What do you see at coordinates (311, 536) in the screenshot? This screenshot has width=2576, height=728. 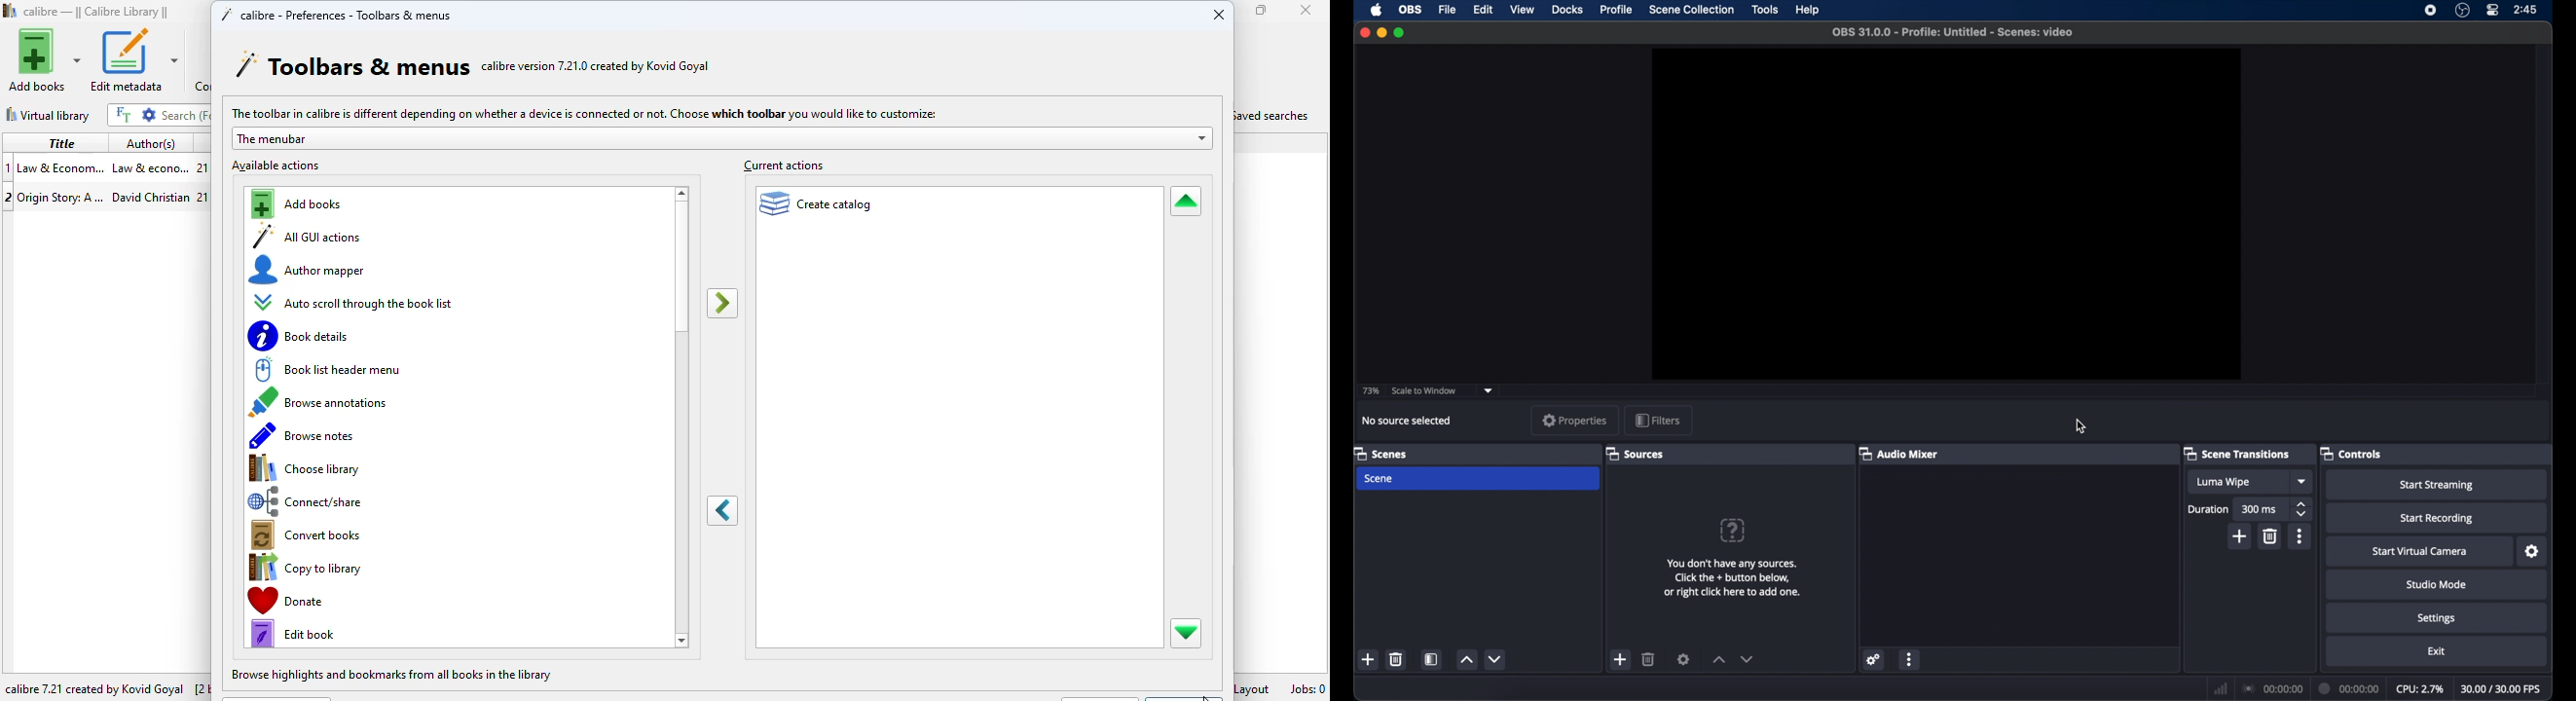 I see `convert books` at bounding box center [311, 536].